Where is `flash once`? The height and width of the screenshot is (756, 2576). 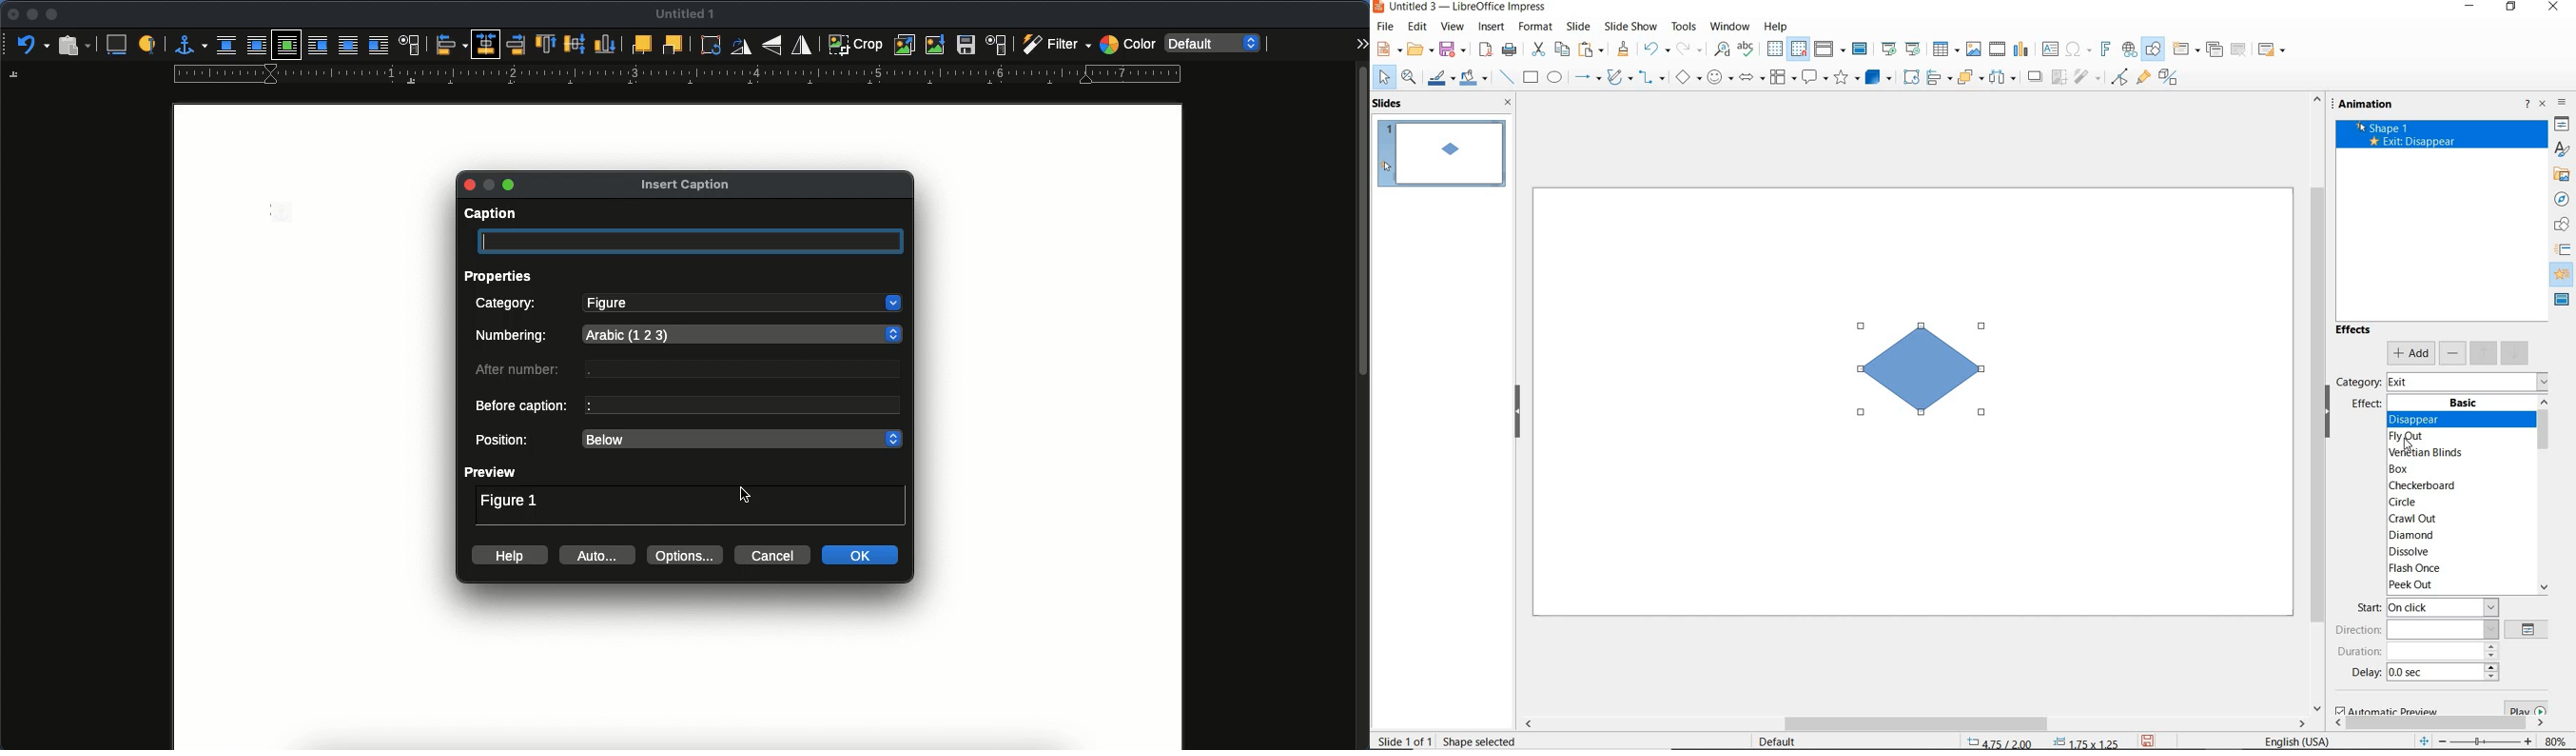
flash once is located at coordinates (2457, 568).